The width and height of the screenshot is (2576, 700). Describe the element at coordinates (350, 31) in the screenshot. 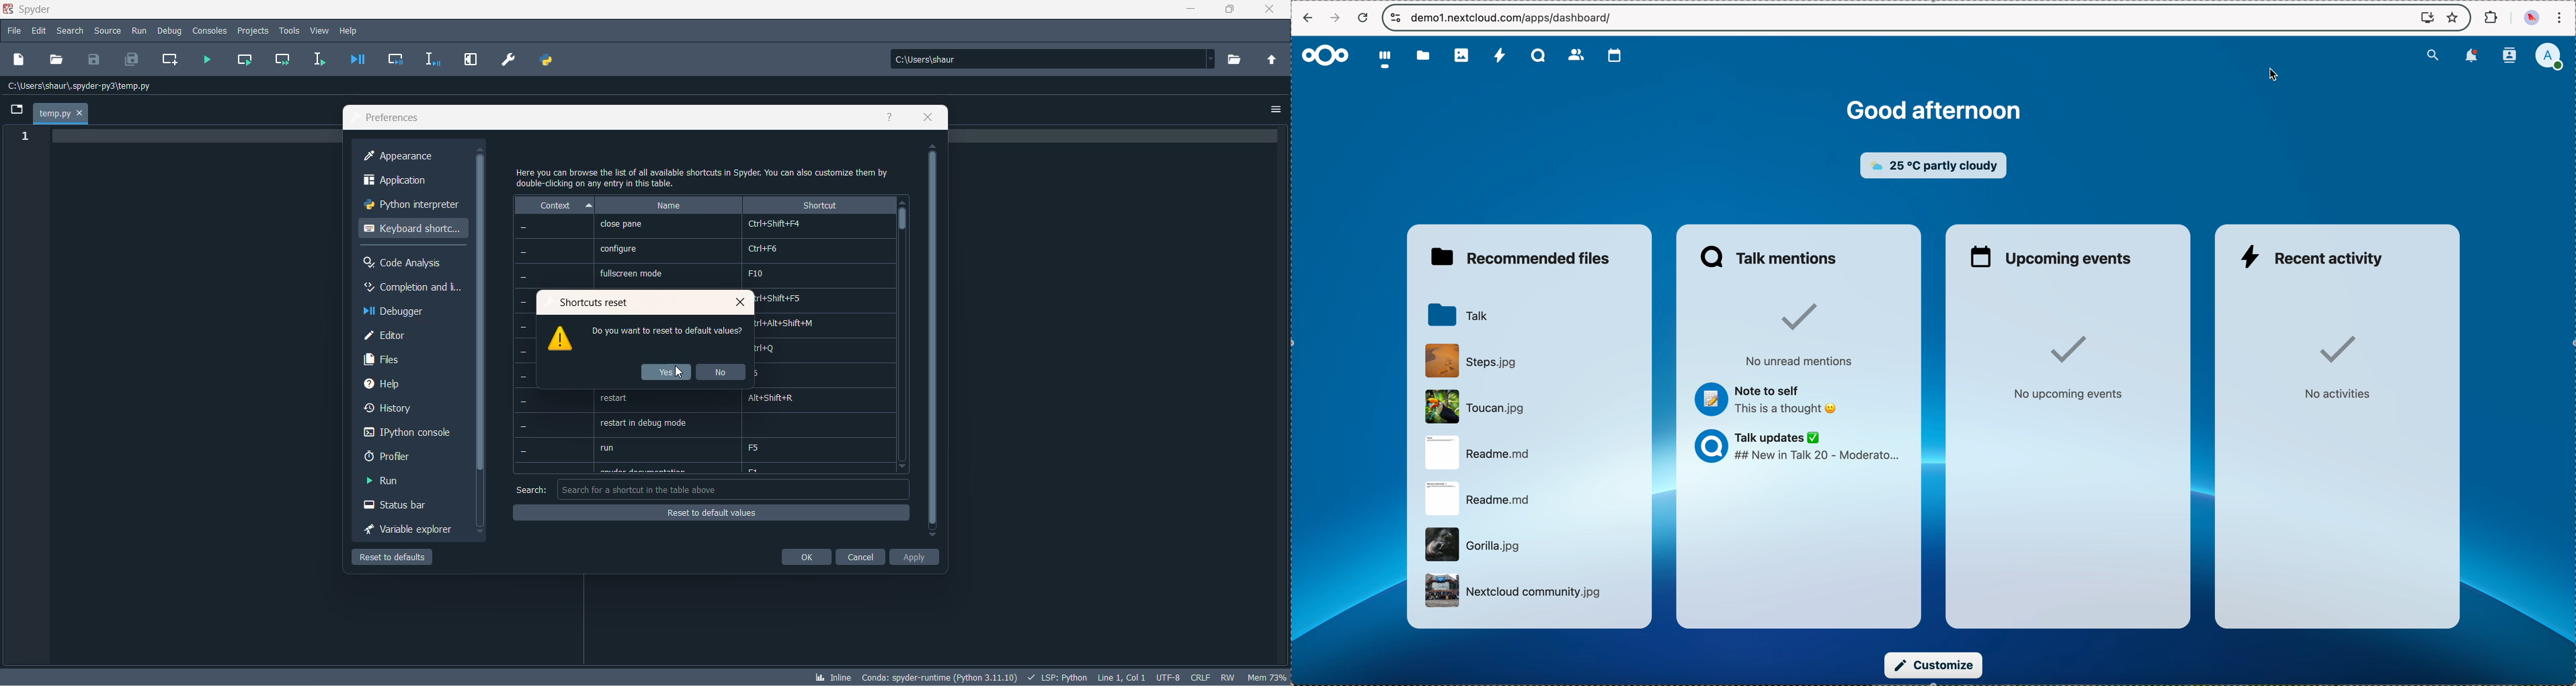

I see `help` at that location.